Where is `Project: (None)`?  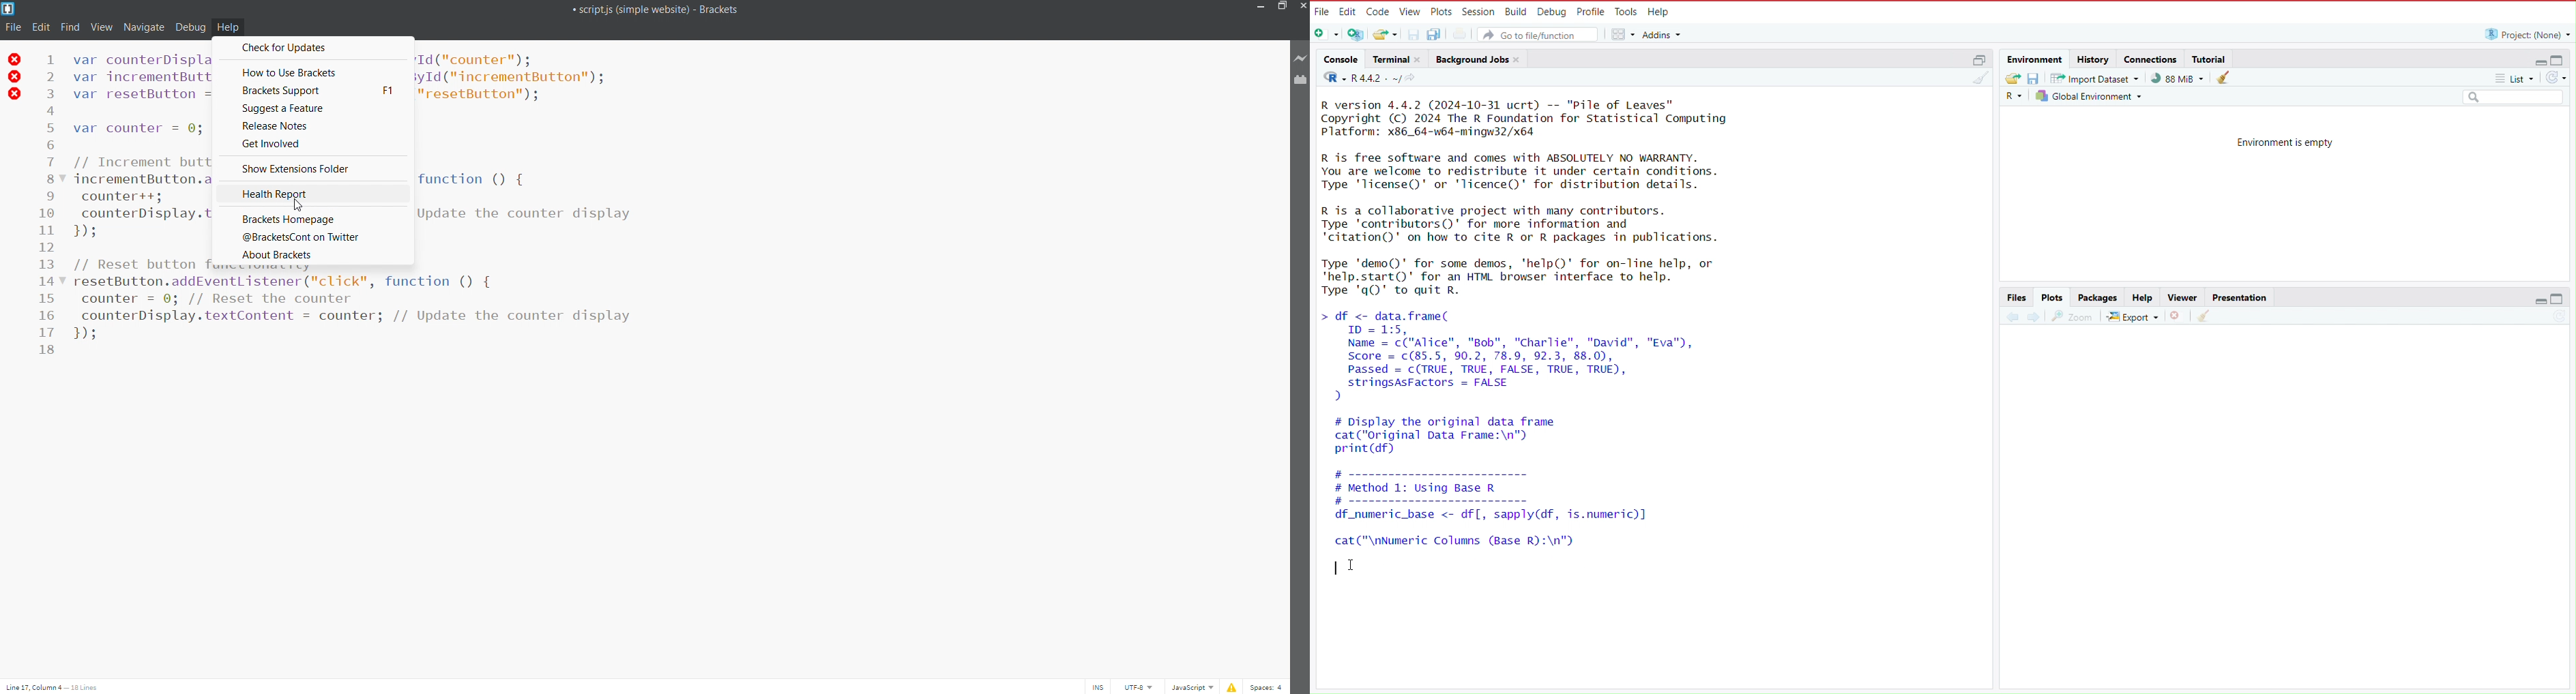 Project: (None) is located at coordinates (2525, 34).